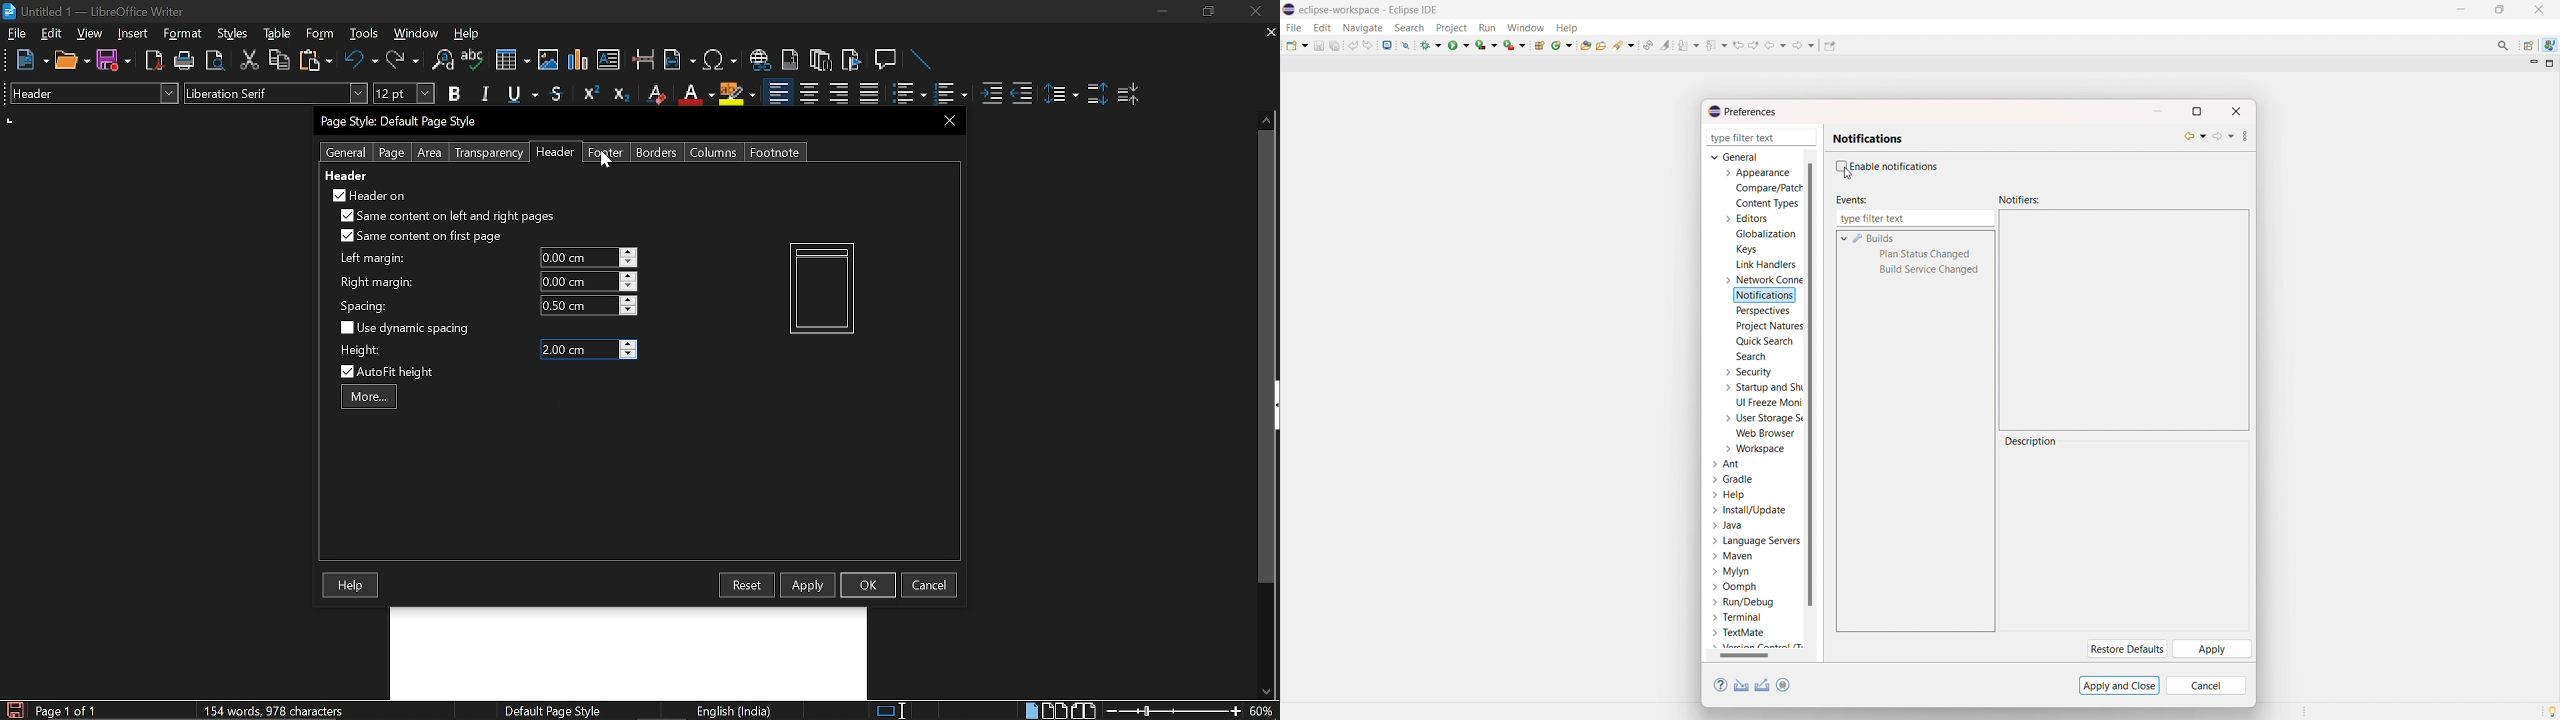  I want to click on Decrease height, so click(629, 355).